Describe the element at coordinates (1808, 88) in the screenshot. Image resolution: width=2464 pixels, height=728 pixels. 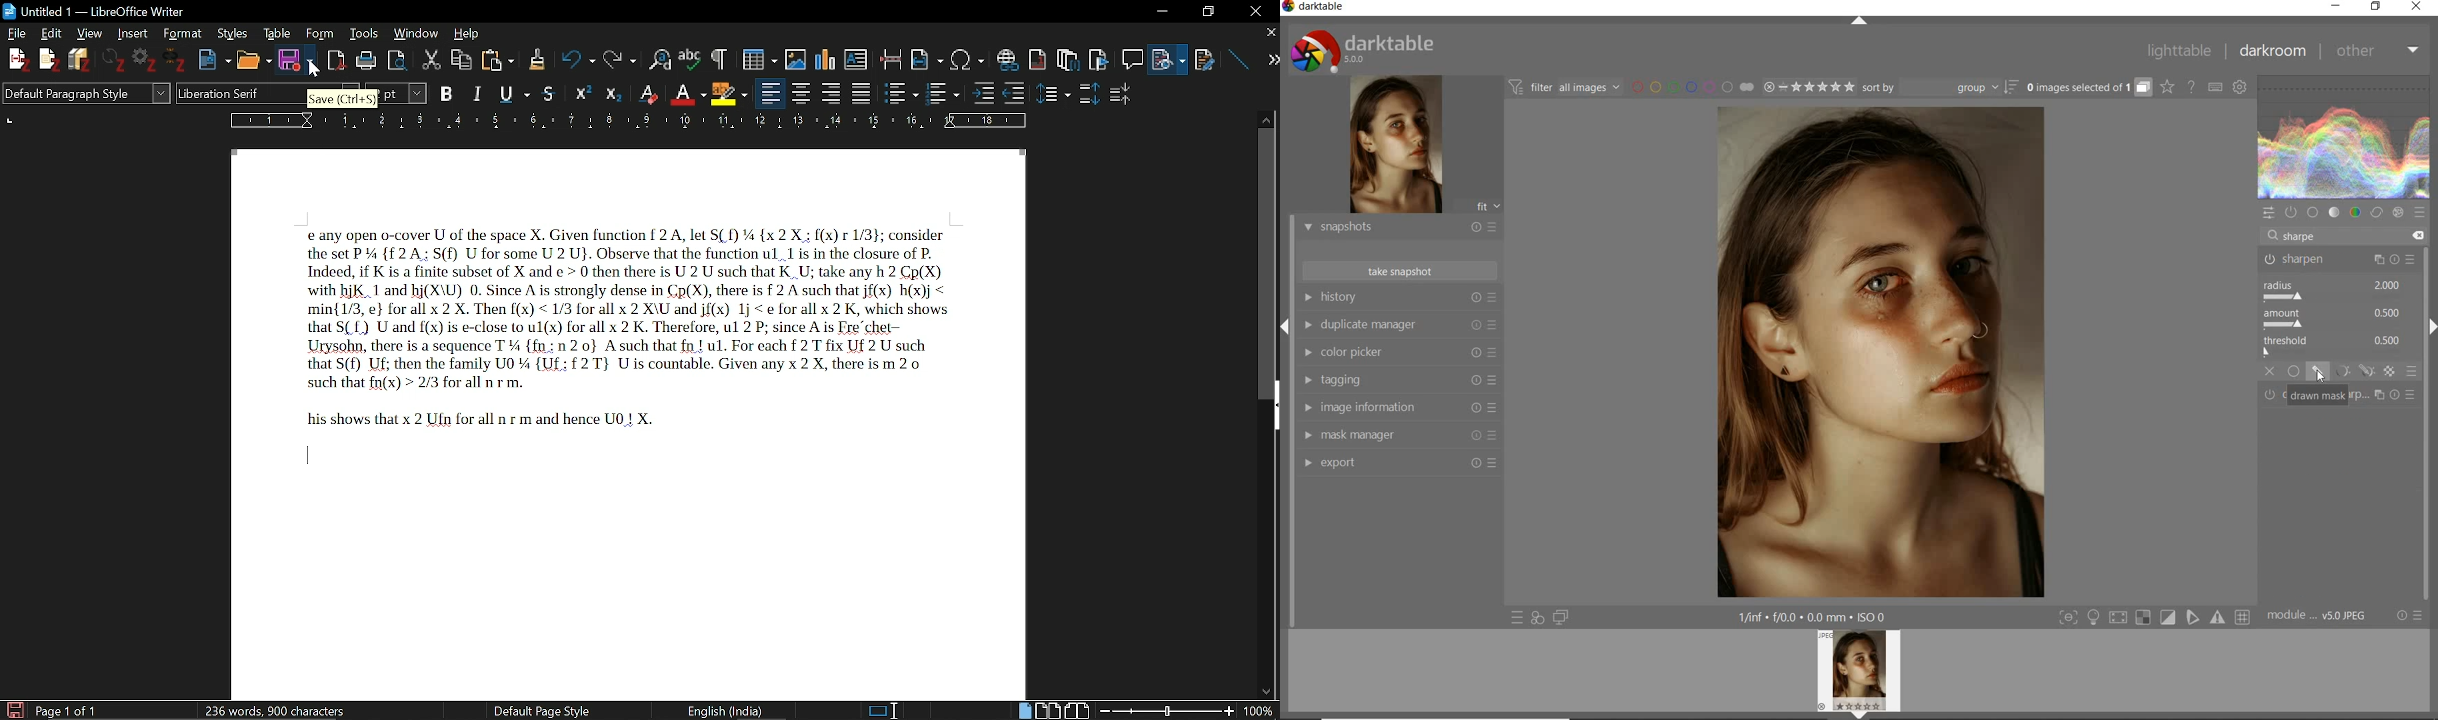
I see `range rating of selected images` at that location.